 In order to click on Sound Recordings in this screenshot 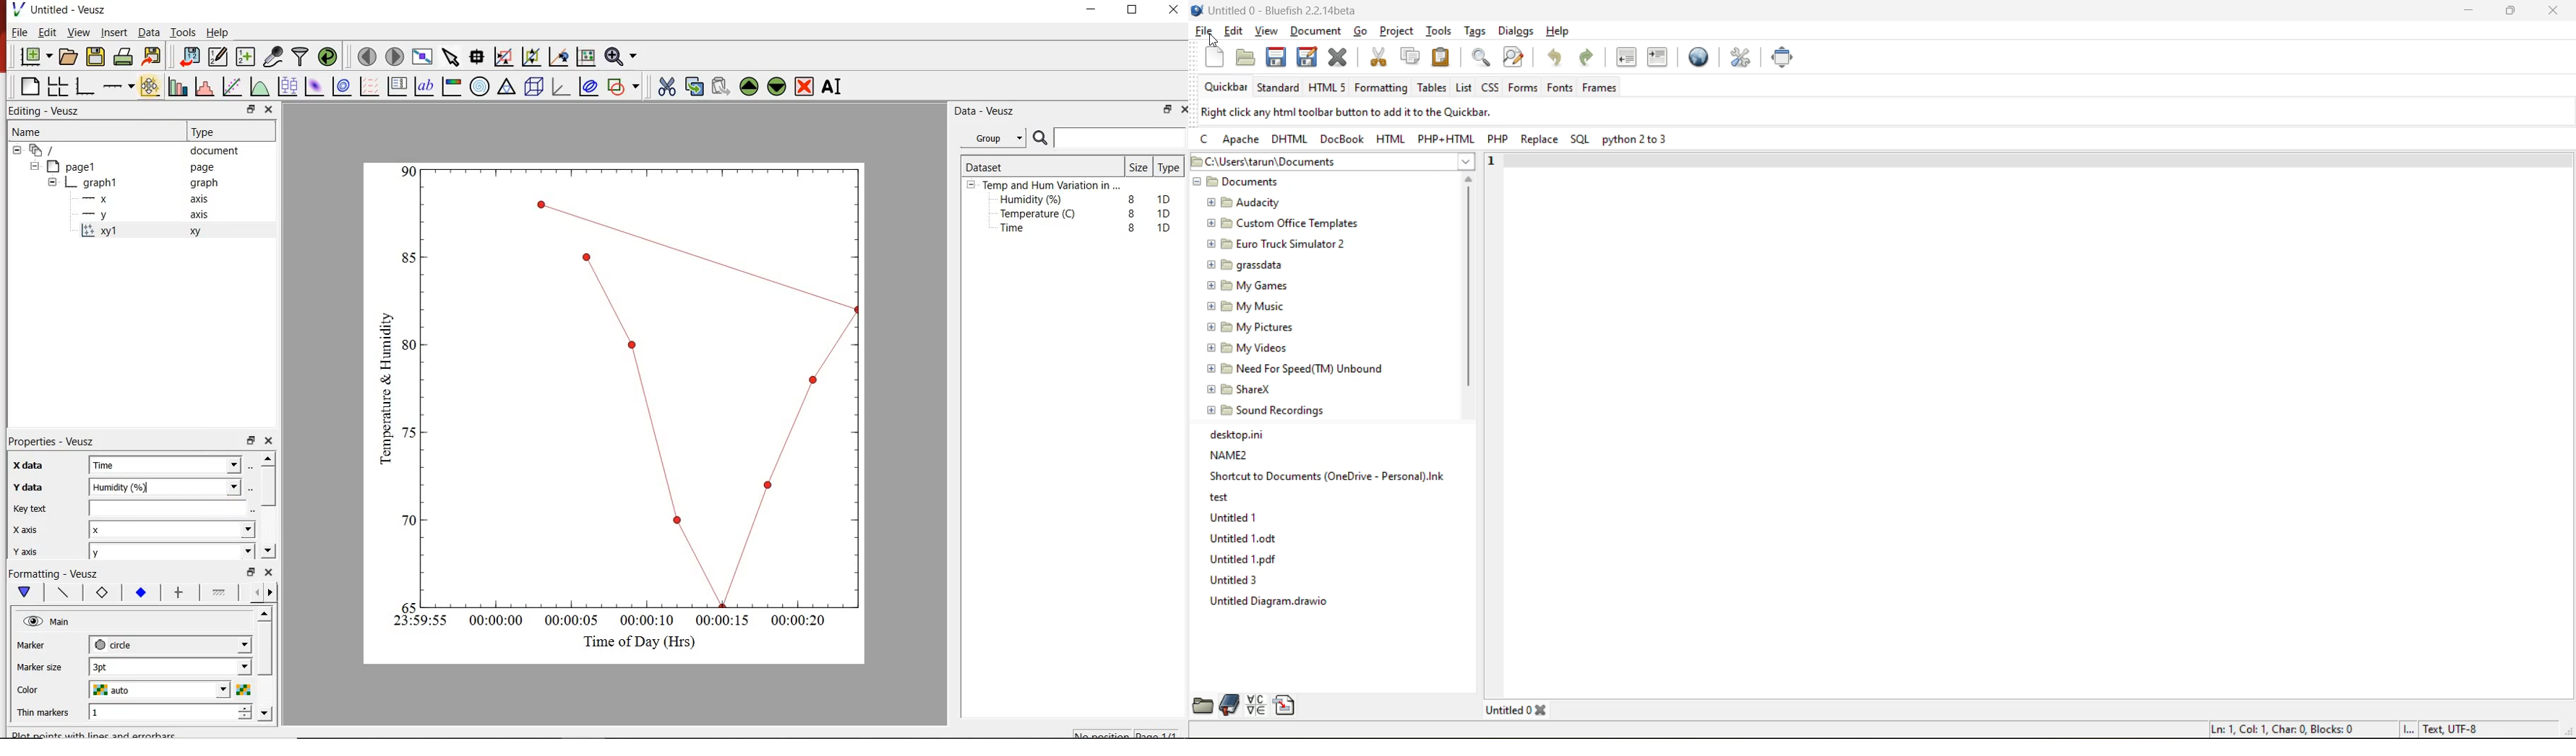, I will do `click(1265, 409)`.